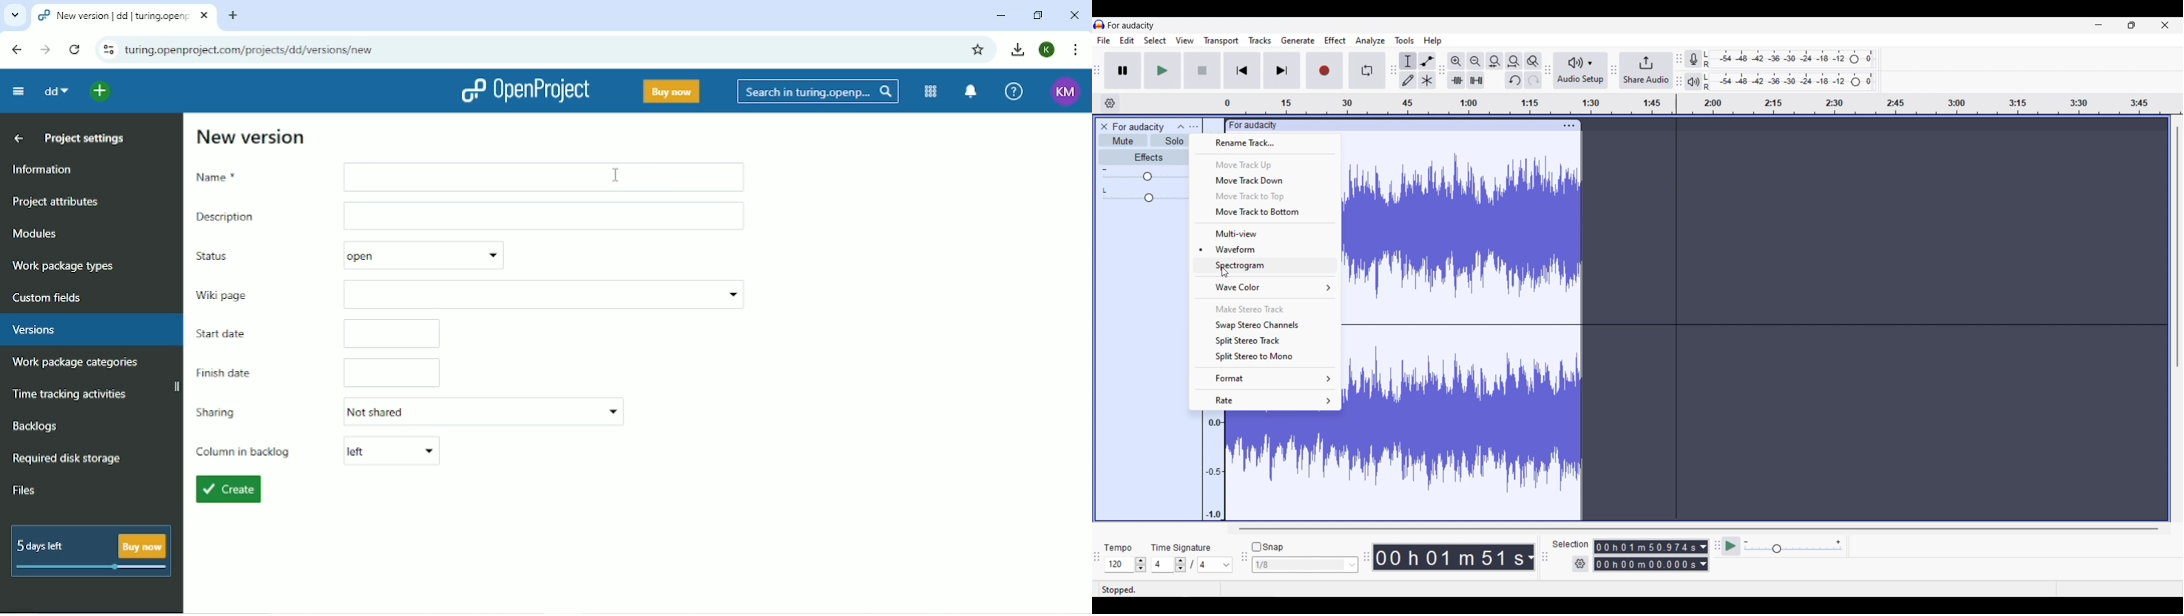 The width and height of the screenshot is (2184, 616). What do you see at coordinates (16, 138) in the screenshot?
I see `Up` at bounding box center [16, 138].